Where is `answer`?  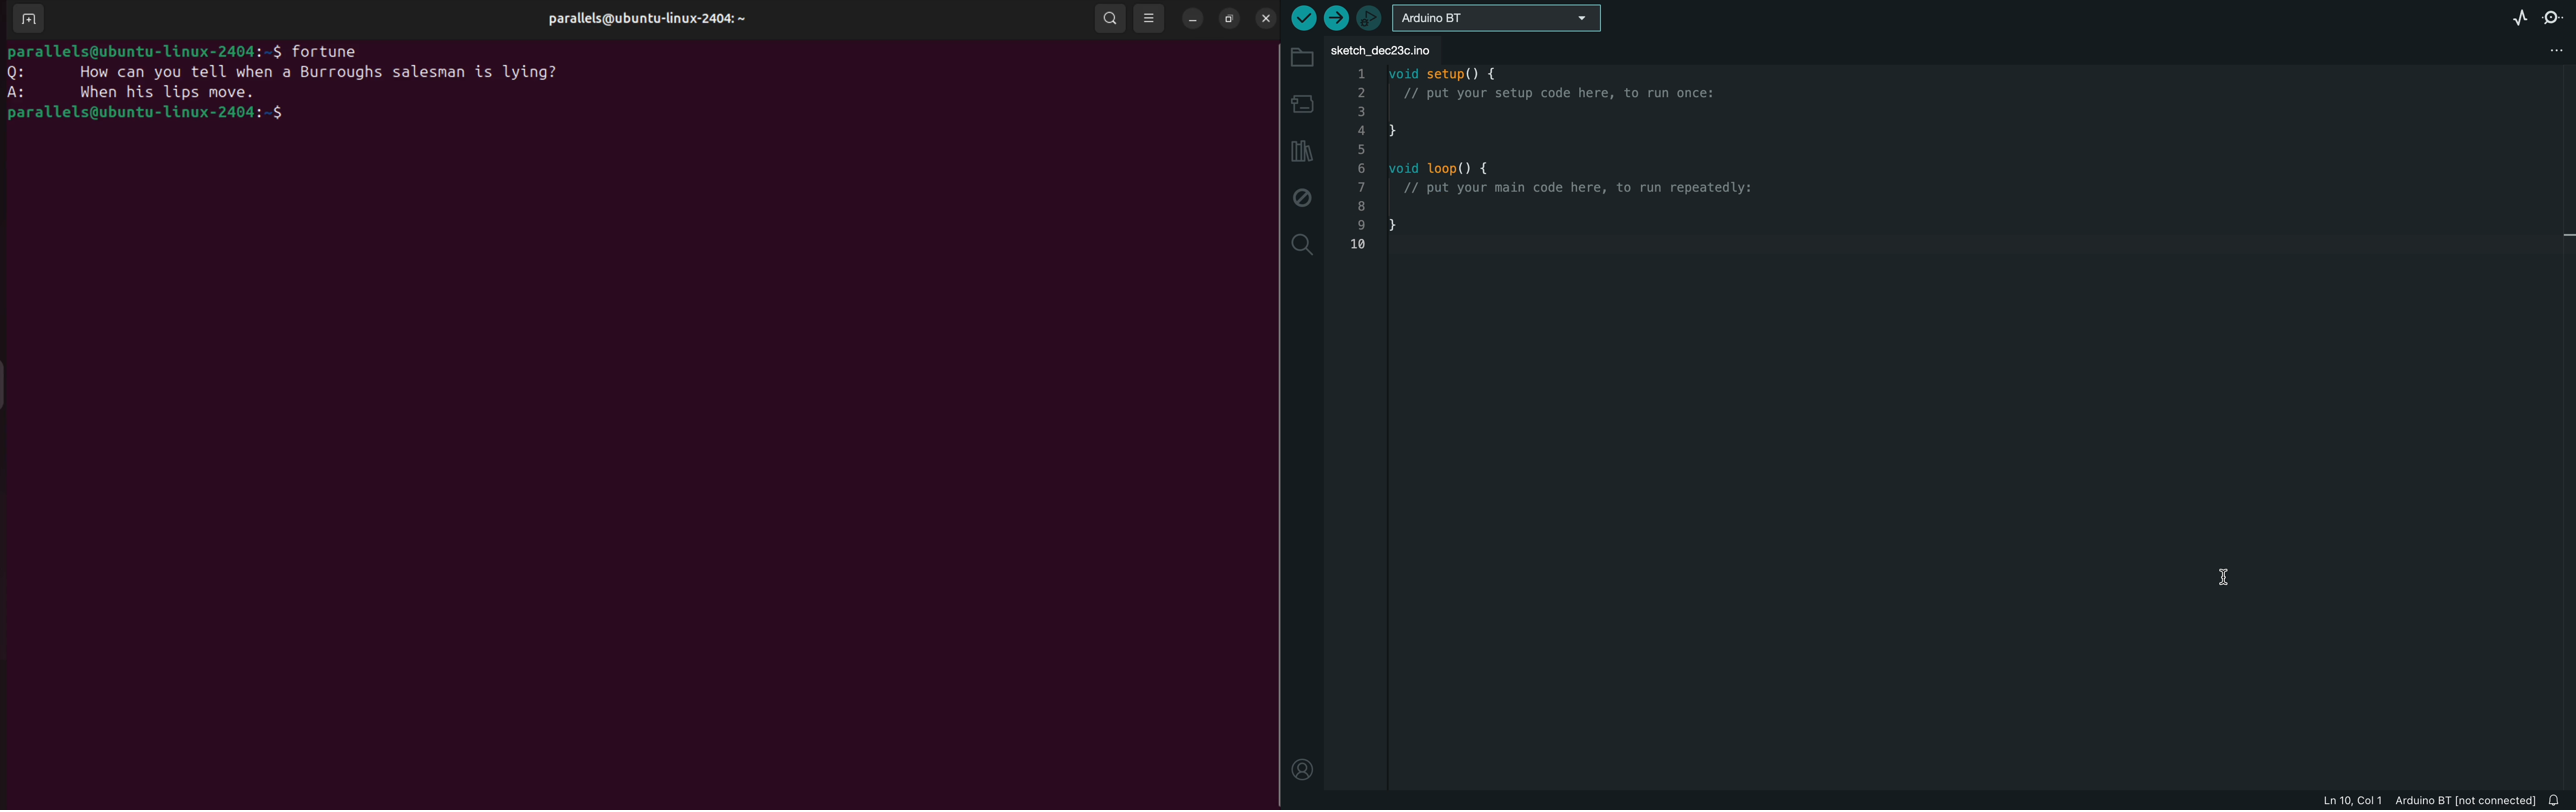
answer is located at coordinates (15, 93).